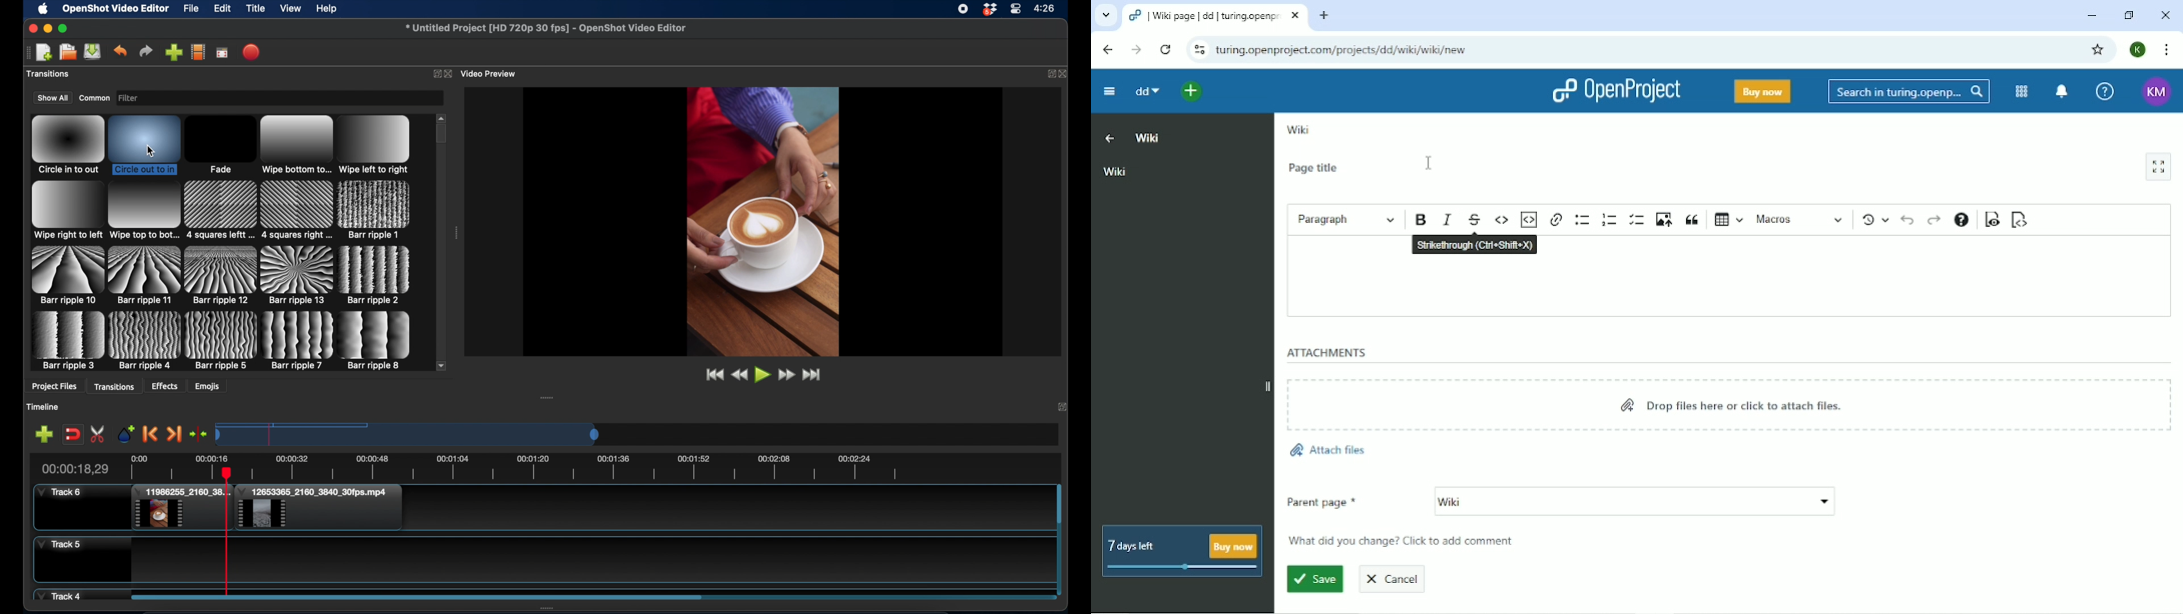 This screenshot has height=616, width=2184. I want to click on file name, so click(547, 28).